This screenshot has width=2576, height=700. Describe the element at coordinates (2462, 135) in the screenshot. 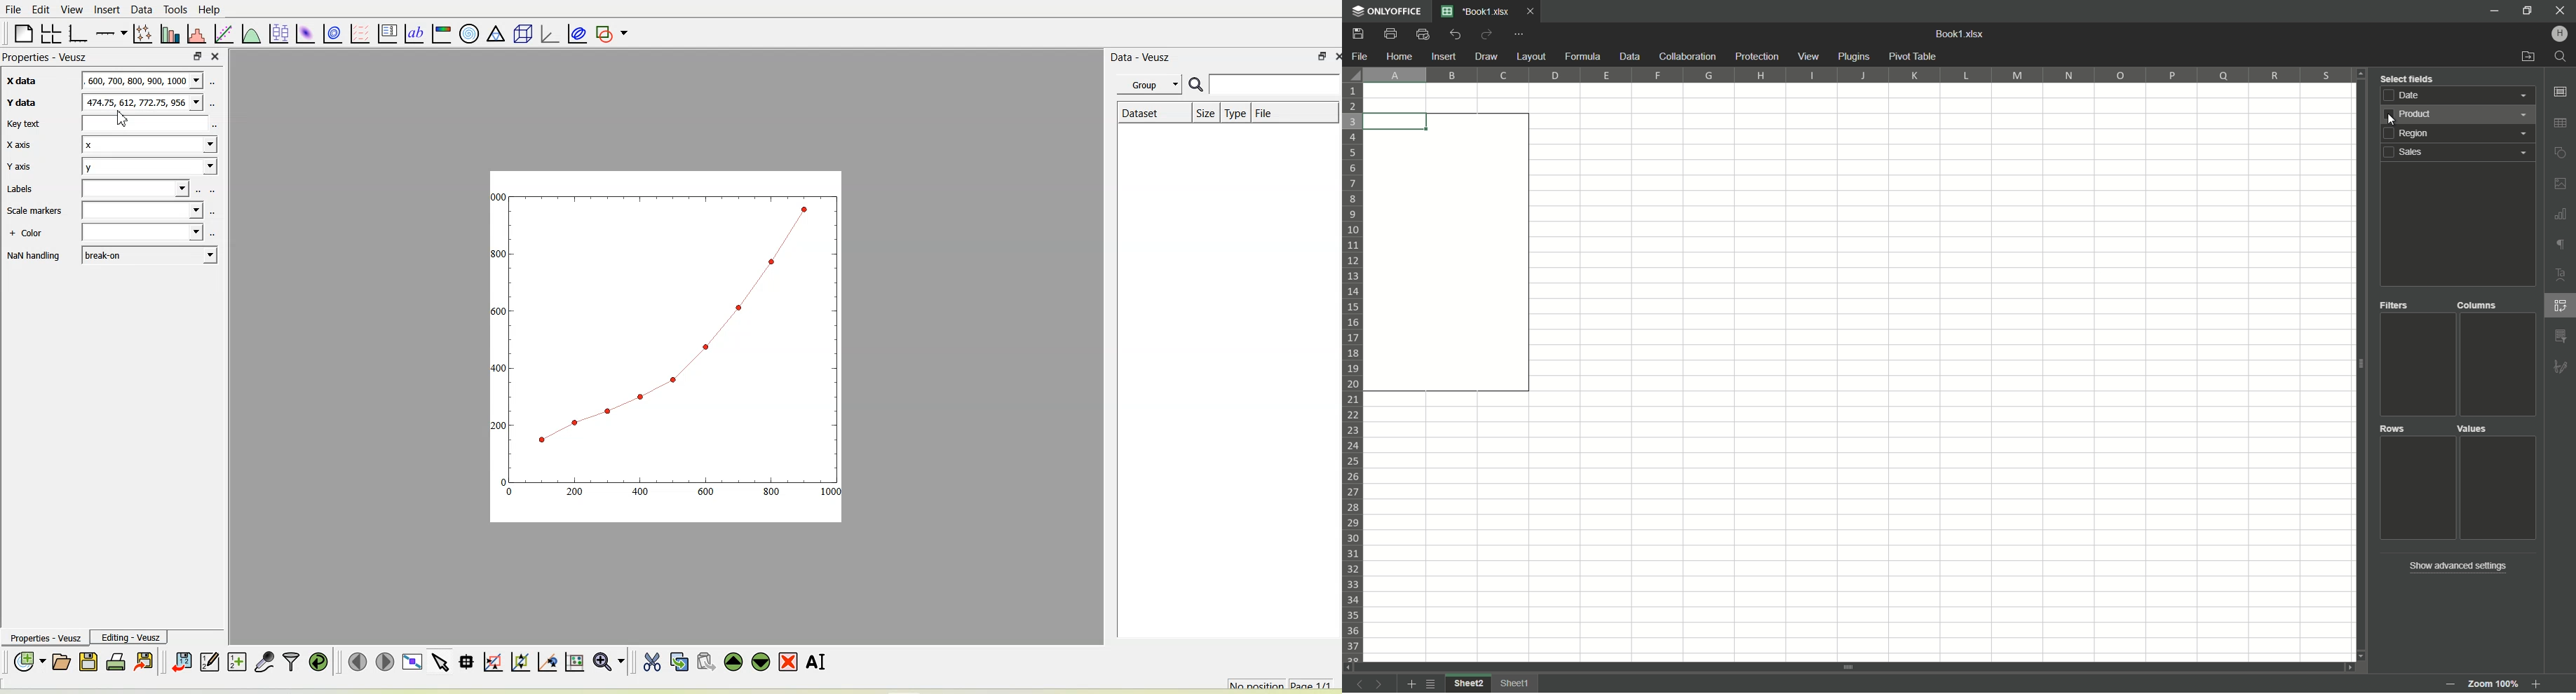

I see `Region` at that location.